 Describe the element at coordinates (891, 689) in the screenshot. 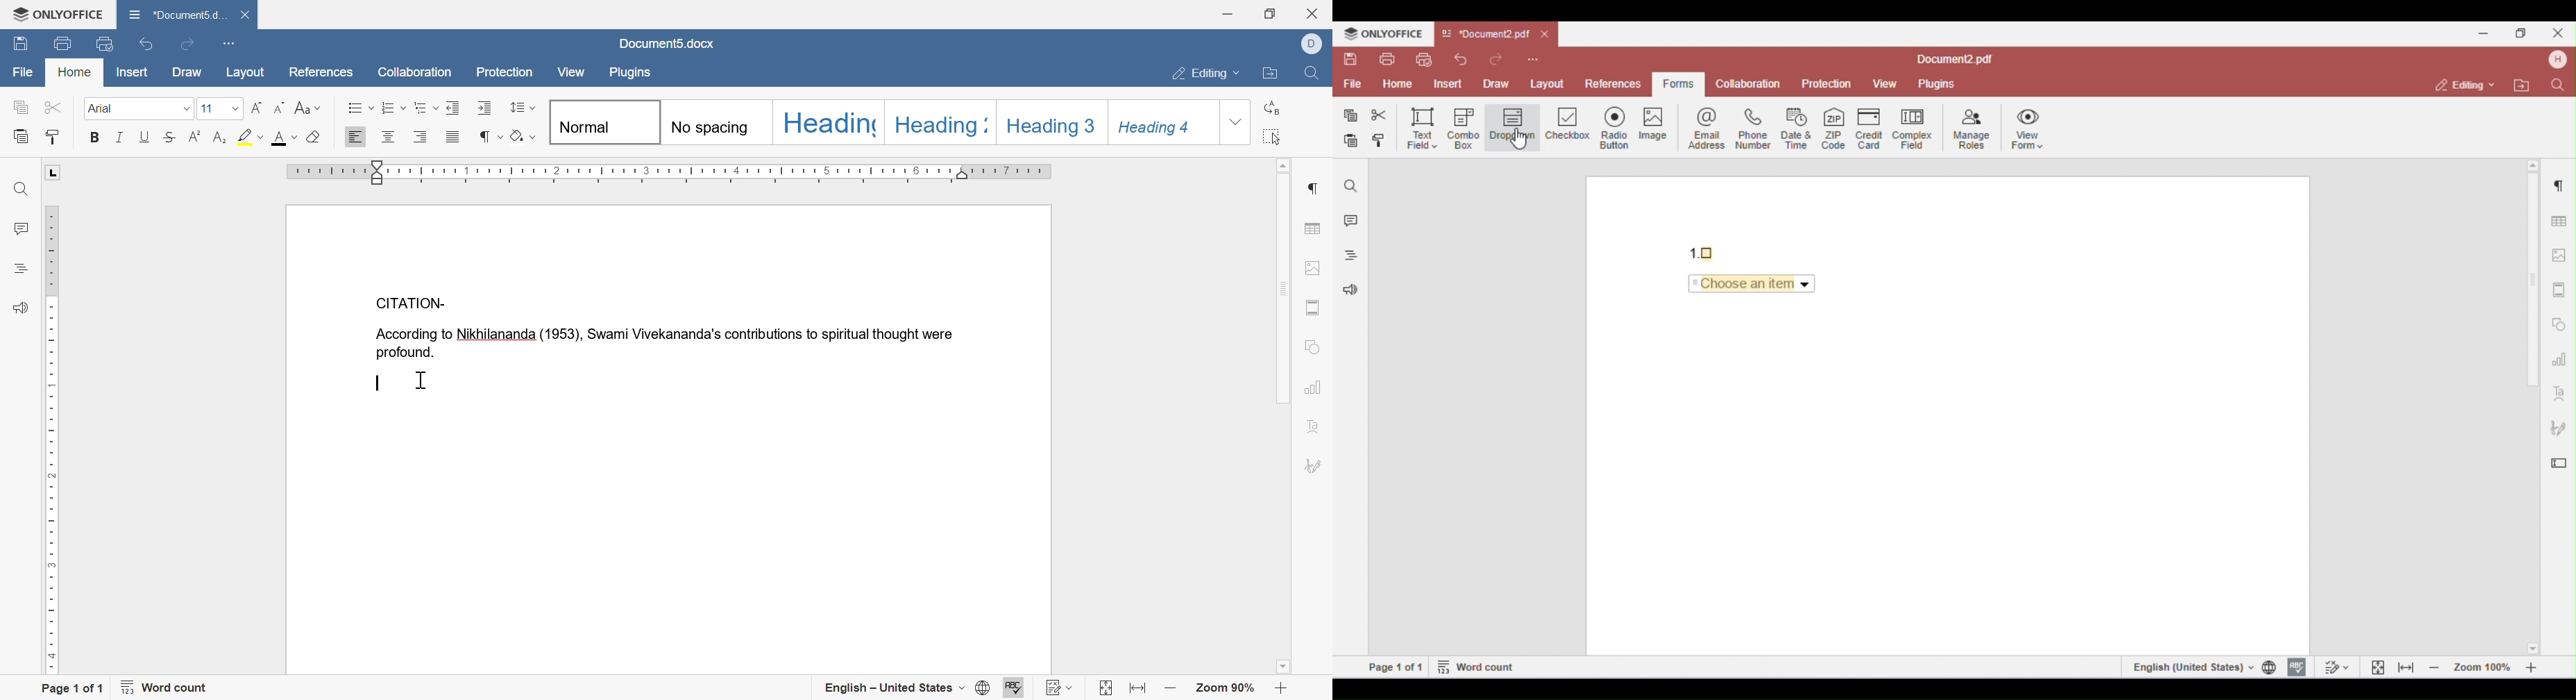

I see `english - united states` at that location.